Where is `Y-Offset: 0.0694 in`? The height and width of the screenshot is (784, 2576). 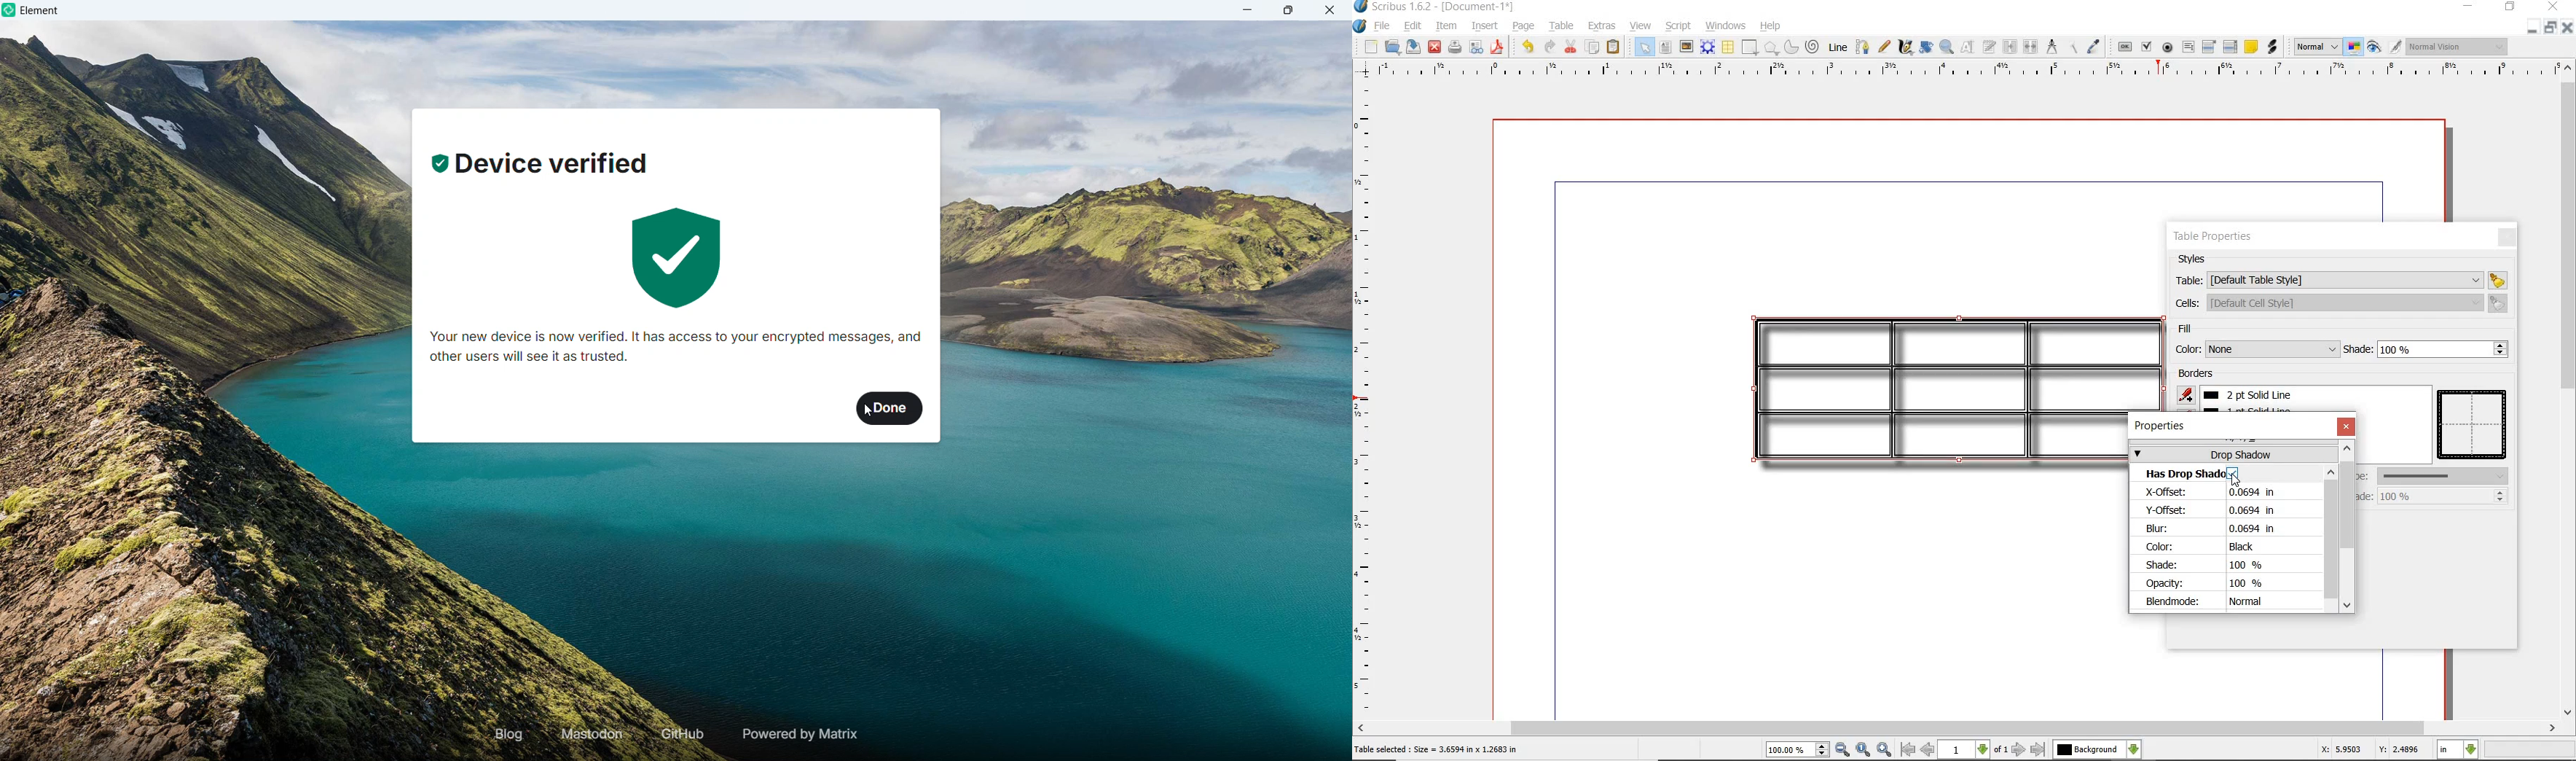 Y-Offset: 0.0694 in is located at coordinates (2222, 510).